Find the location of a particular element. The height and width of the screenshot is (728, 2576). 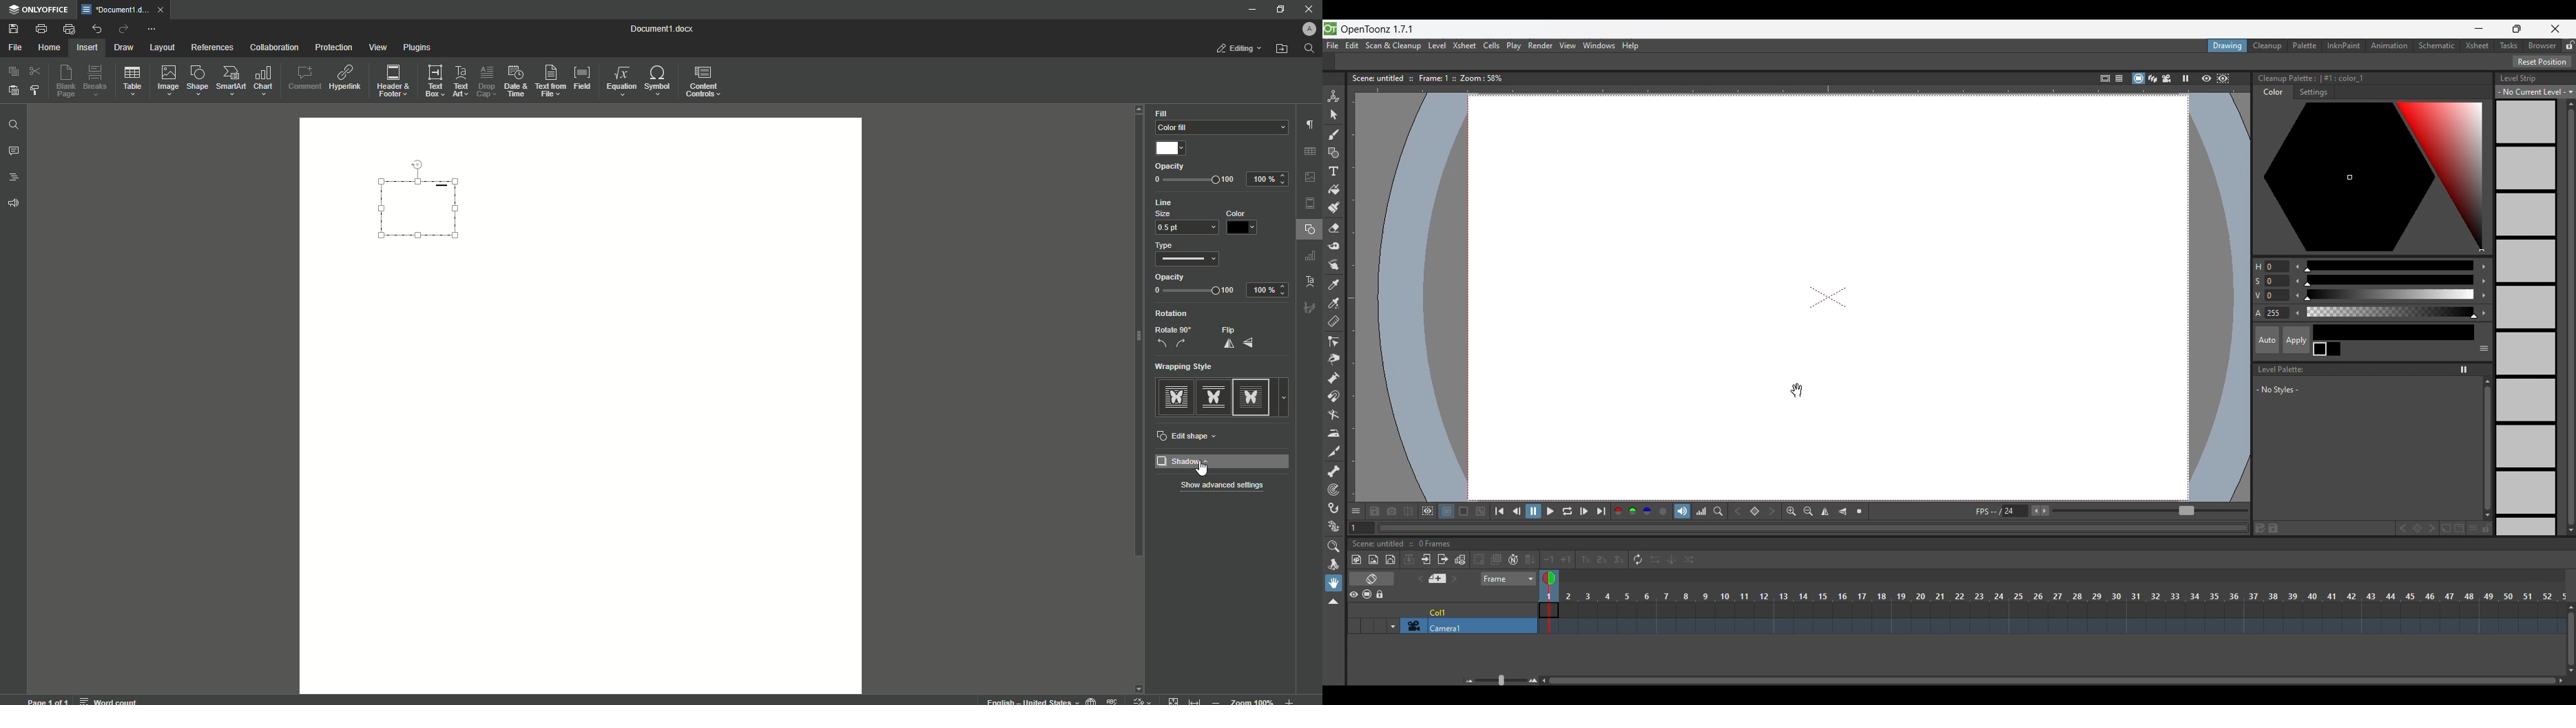

Increase step is located at coordinates (1566, 559).